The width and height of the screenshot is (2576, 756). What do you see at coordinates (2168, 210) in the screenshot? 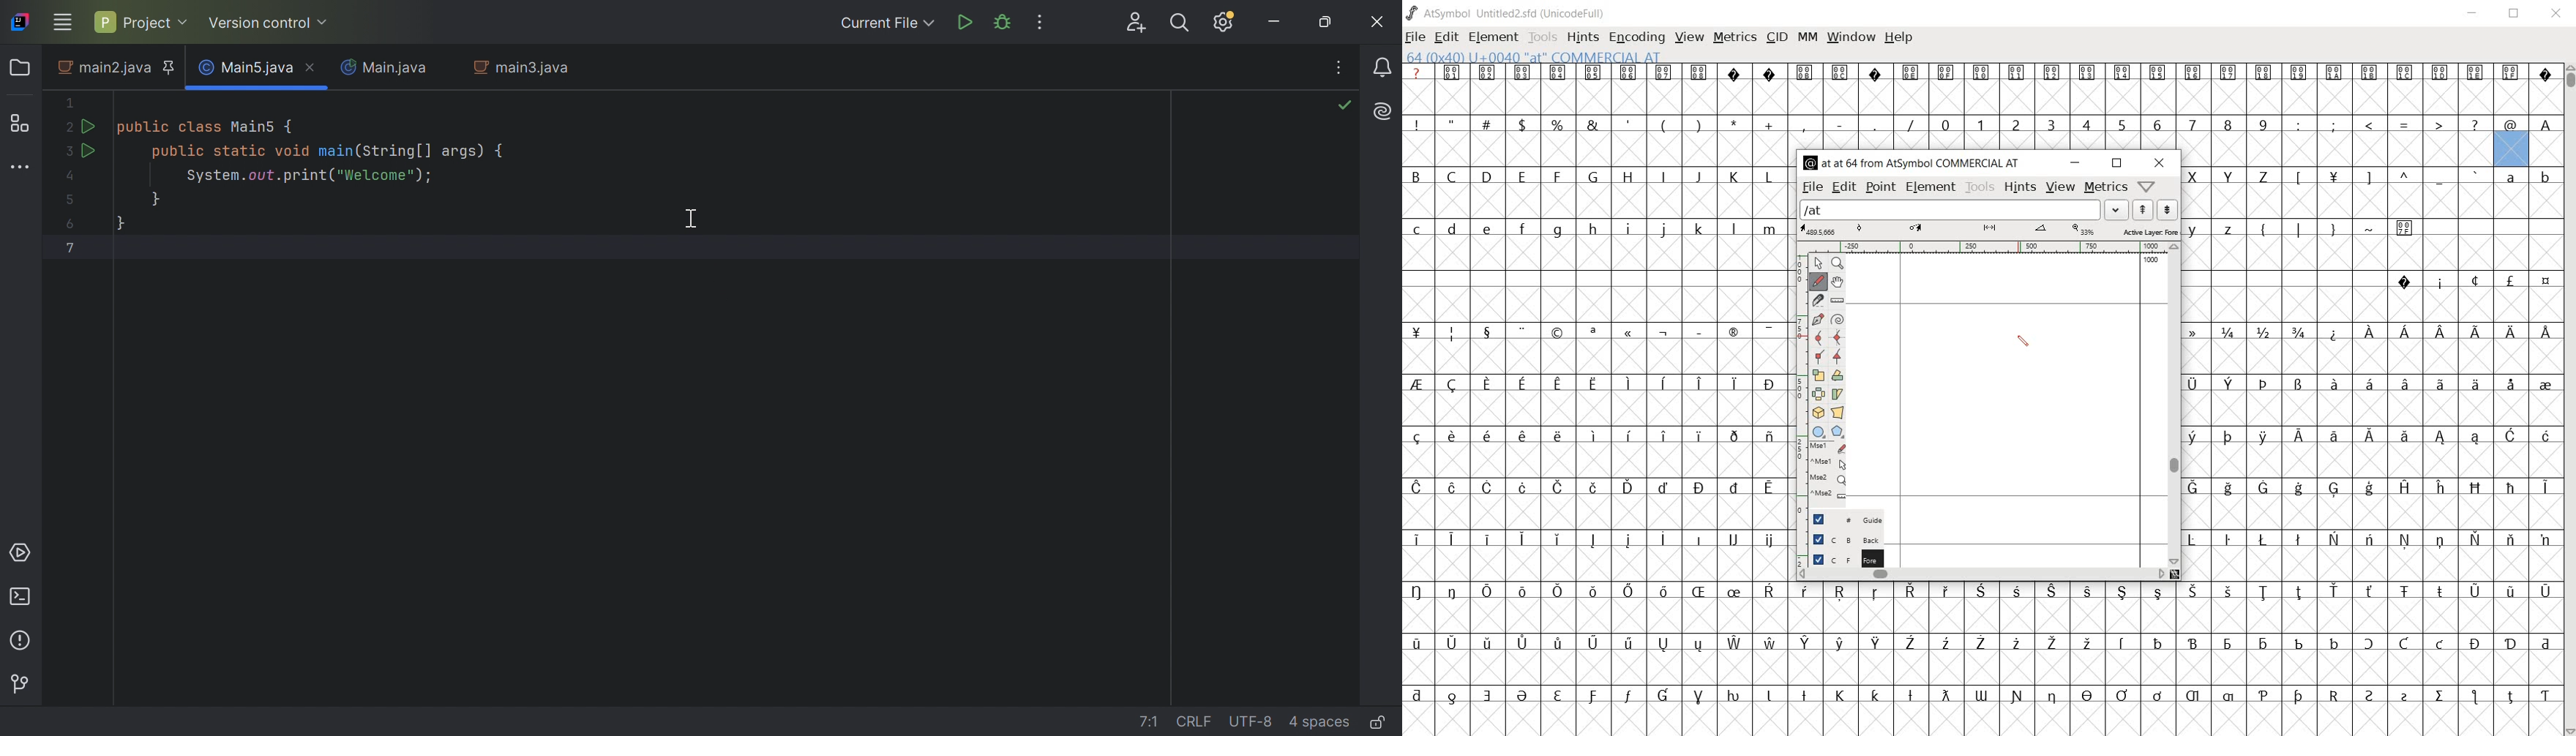
I see `next word list` at bounding box center [2168, 210].